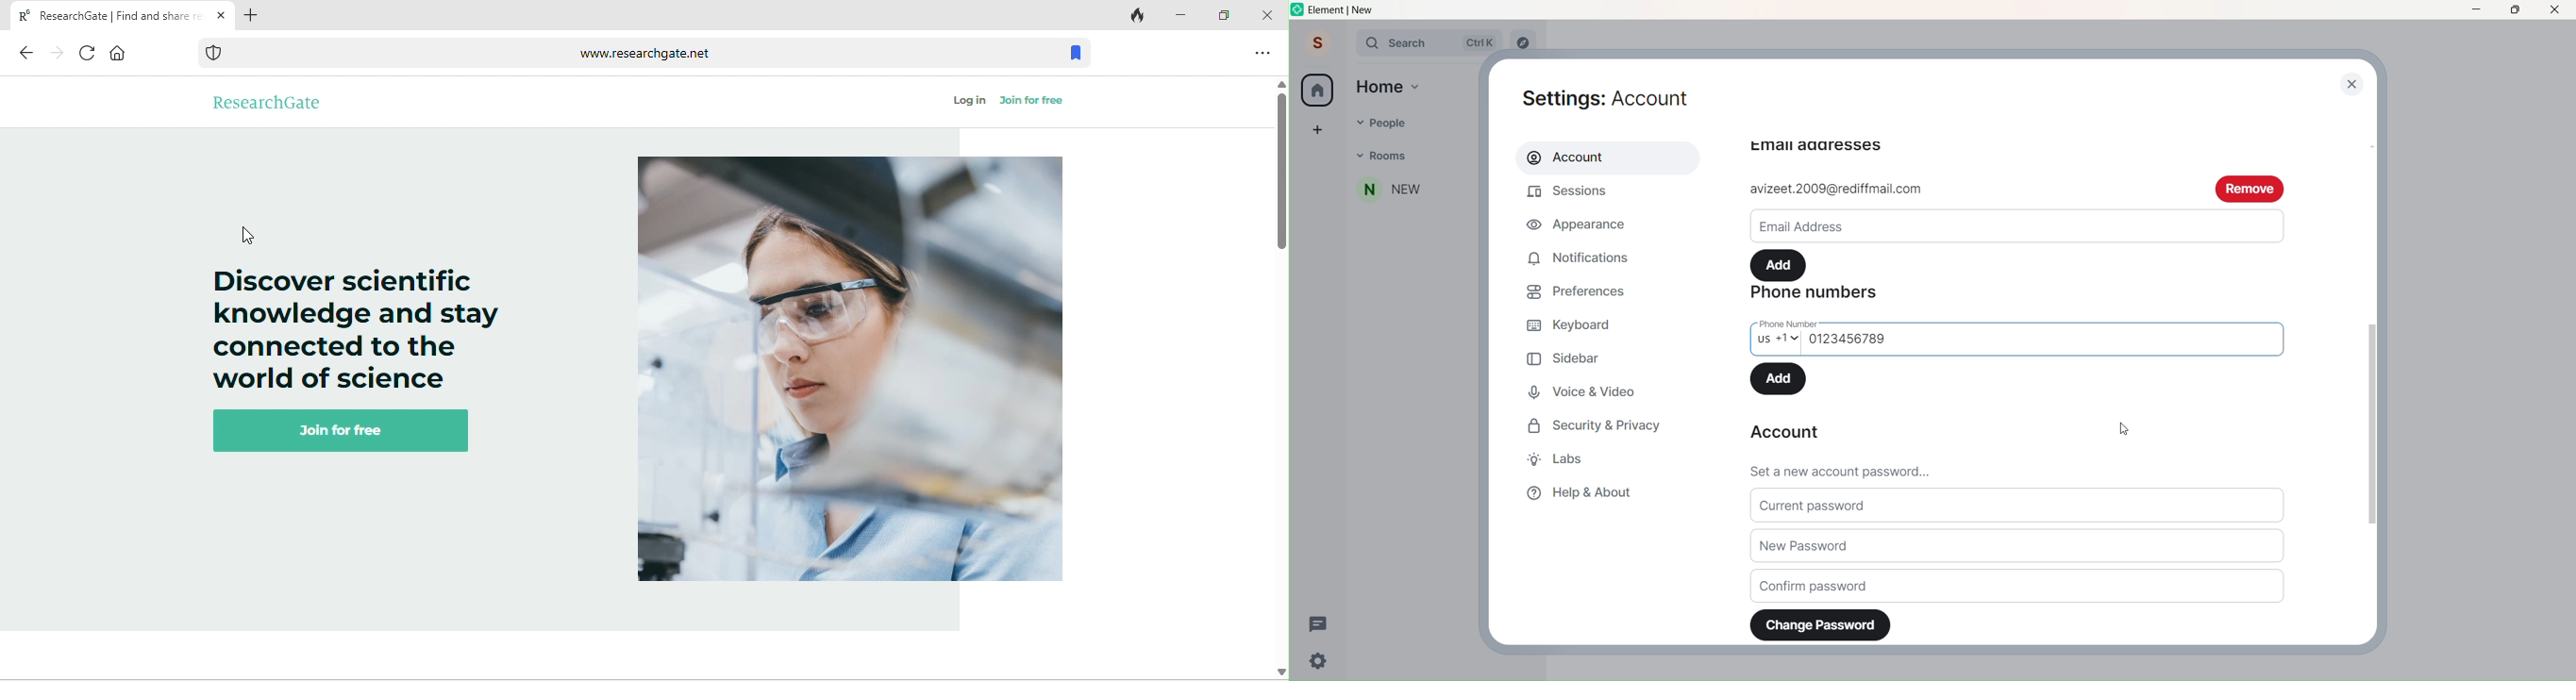 This screenshot has width=2576, height=700. I want to click on Maximize, so click(2513, 11).